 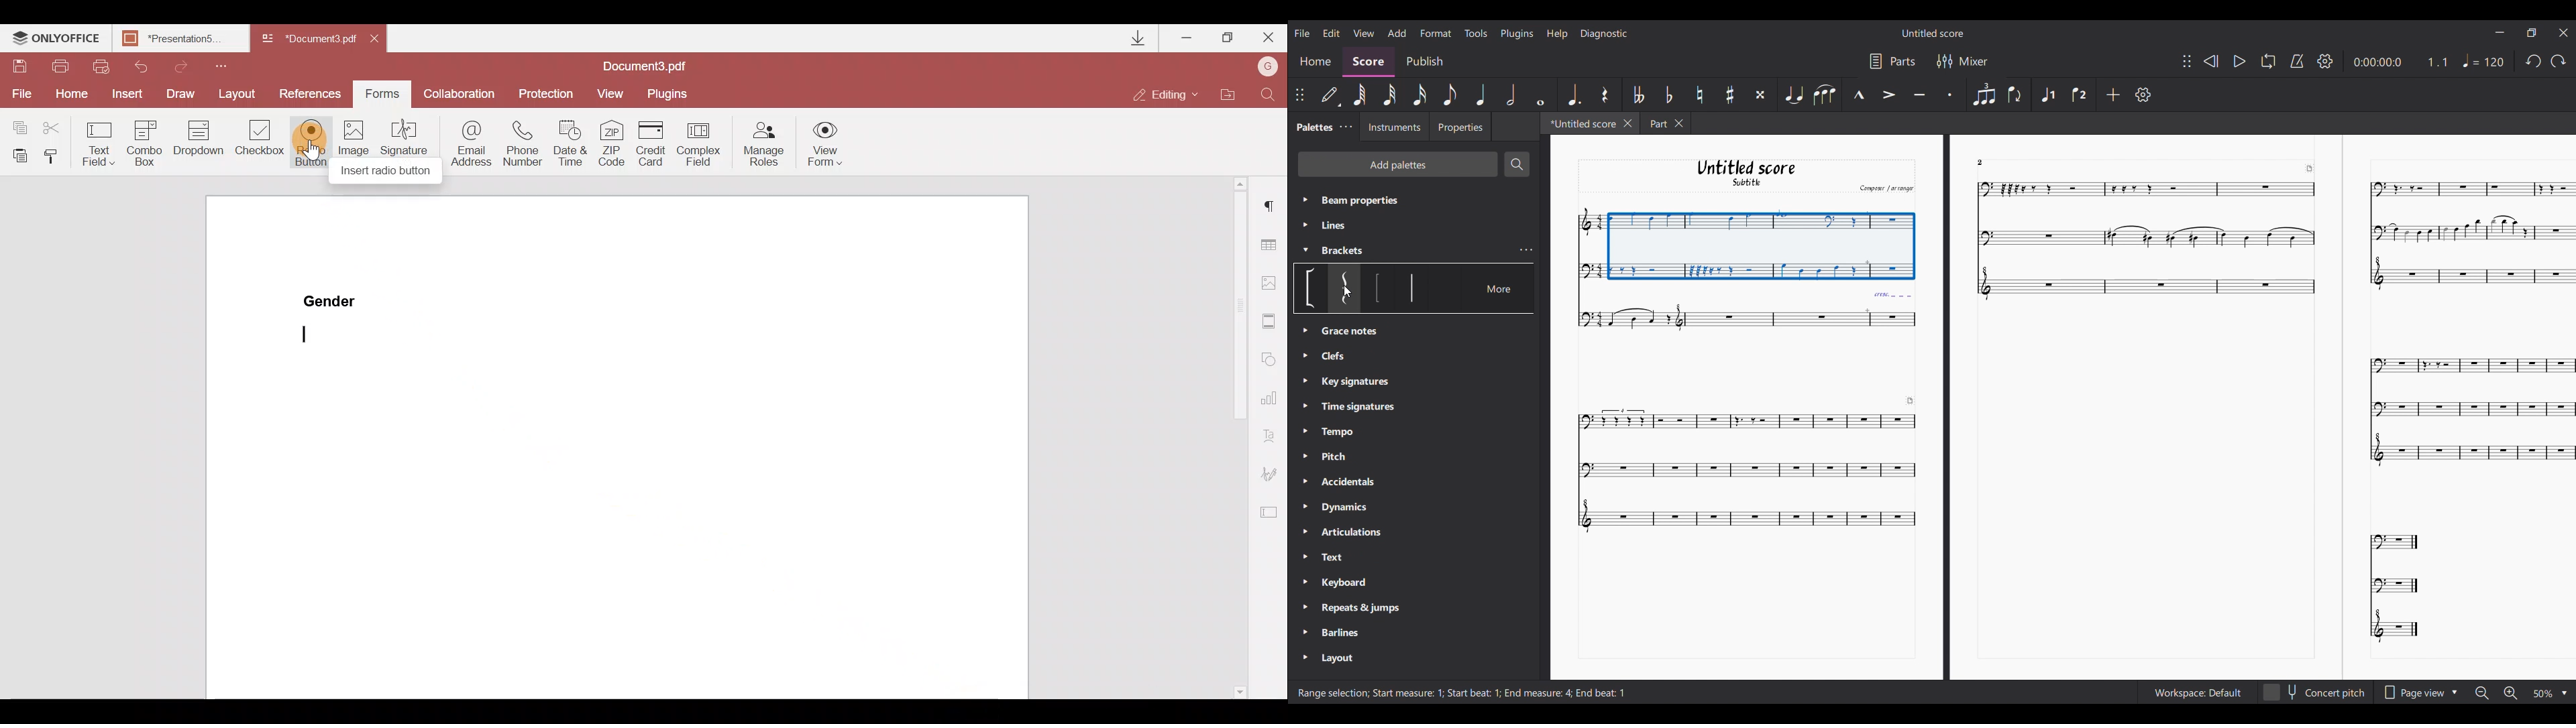 I want to click on , so click(x=2472, y=368).